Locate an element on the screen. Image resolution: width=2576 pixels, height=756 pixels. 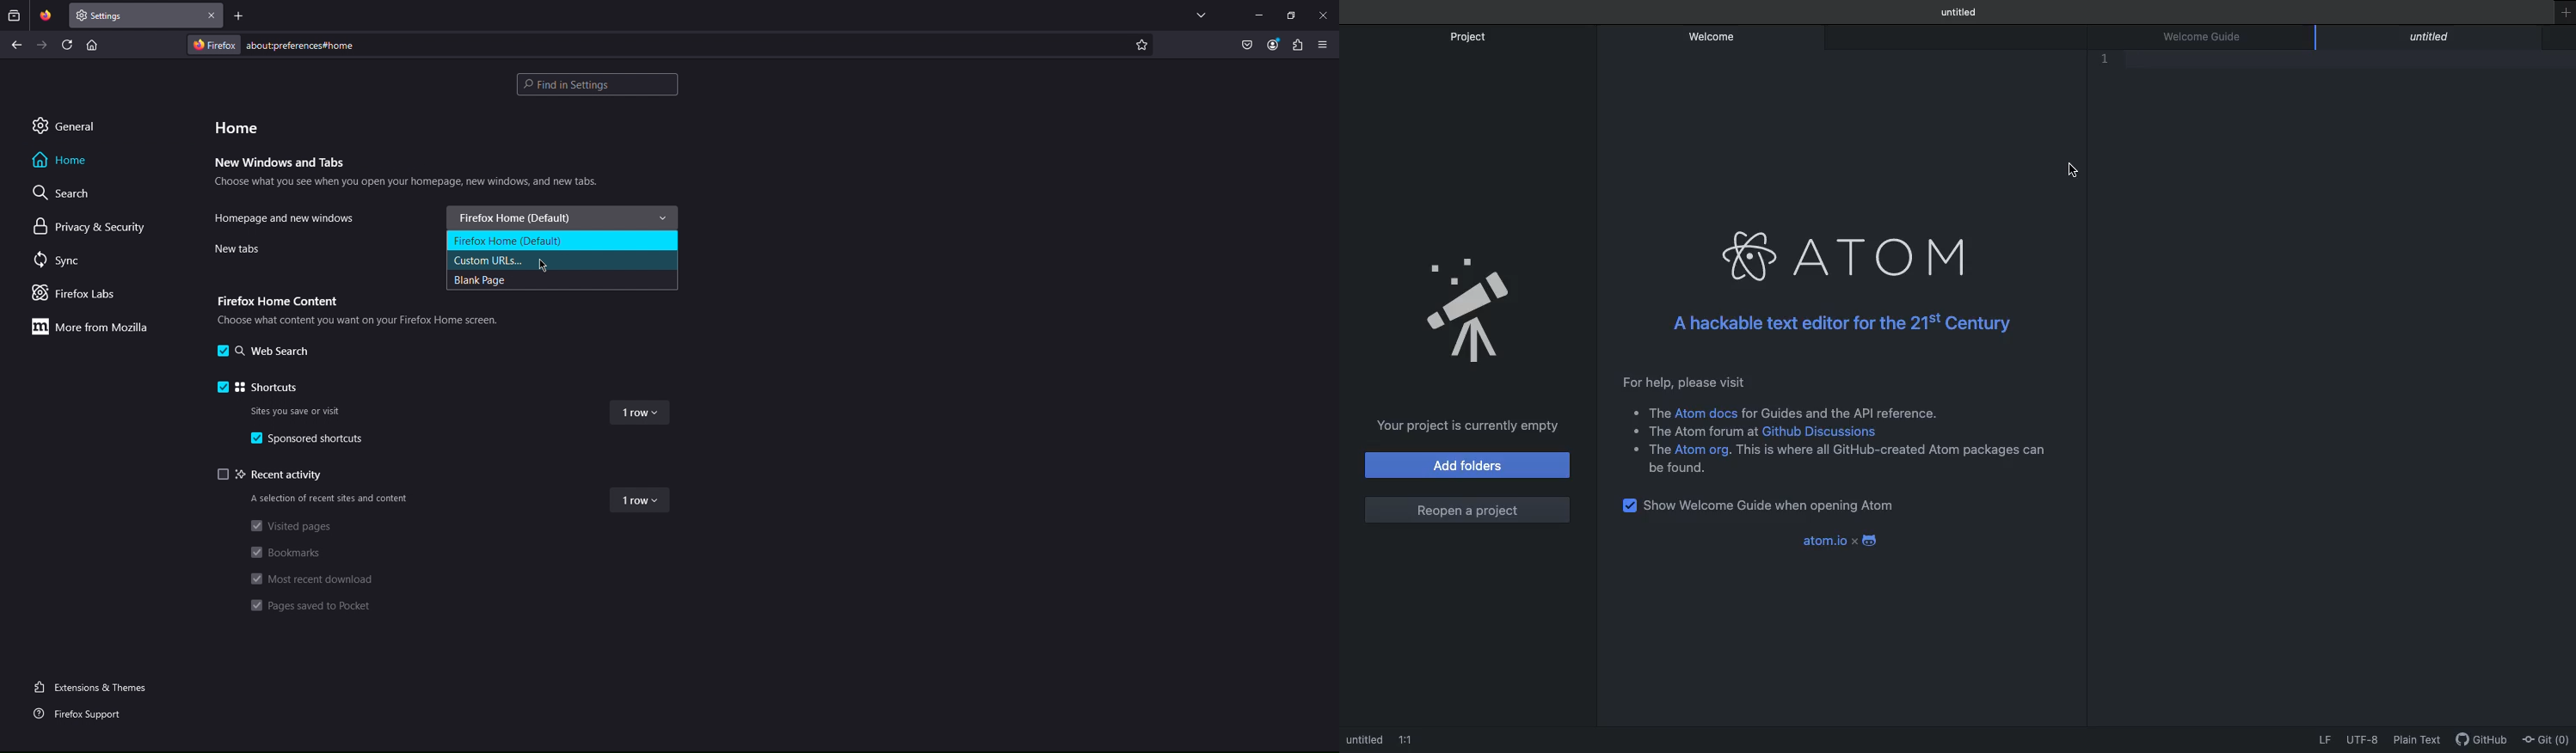
Refresh is located at coordinates (68, 44).